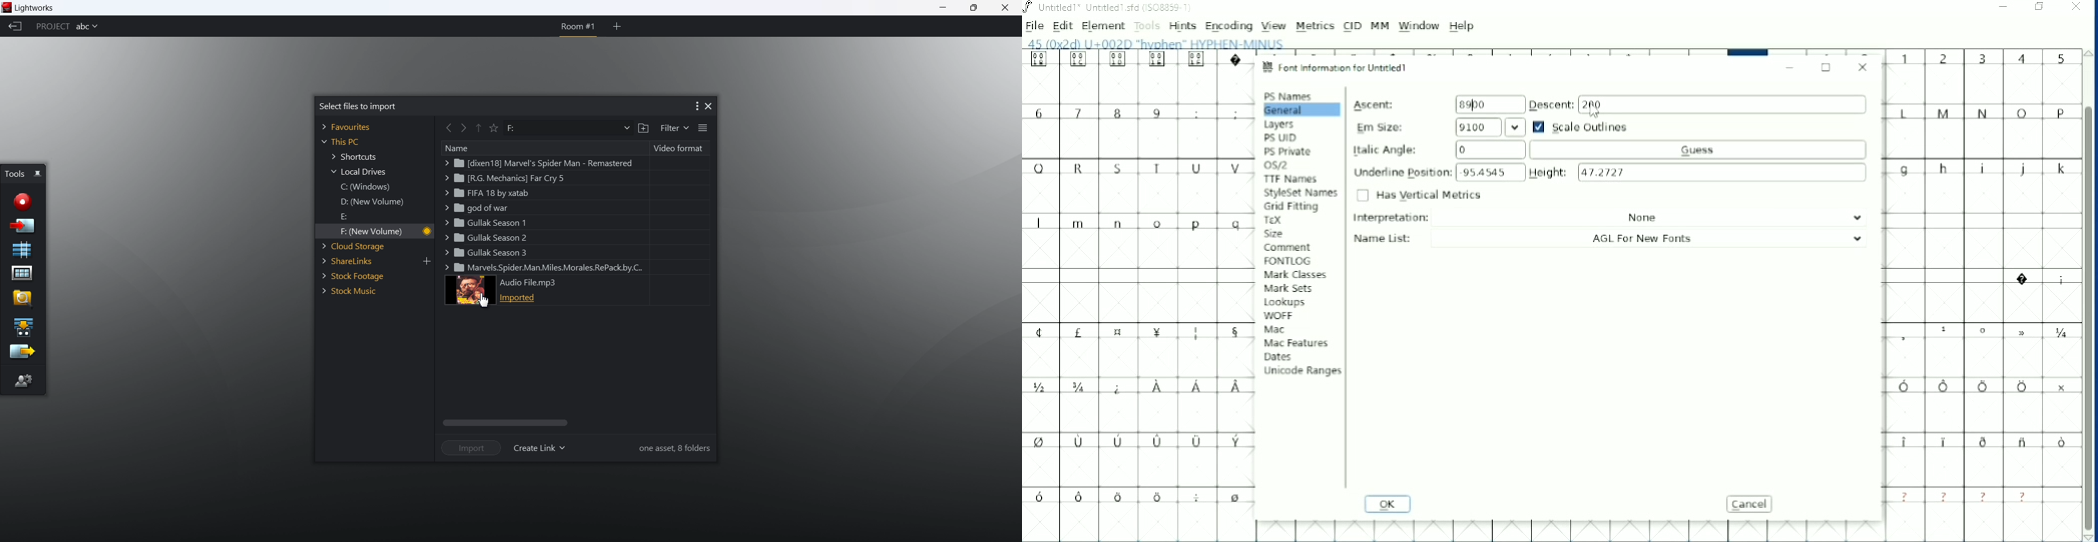 The image size is (2100, 560). What do you see at coordinates (2005, 8) in the screenshot?
I see `Minimize` at bounding box center [2005, 8].